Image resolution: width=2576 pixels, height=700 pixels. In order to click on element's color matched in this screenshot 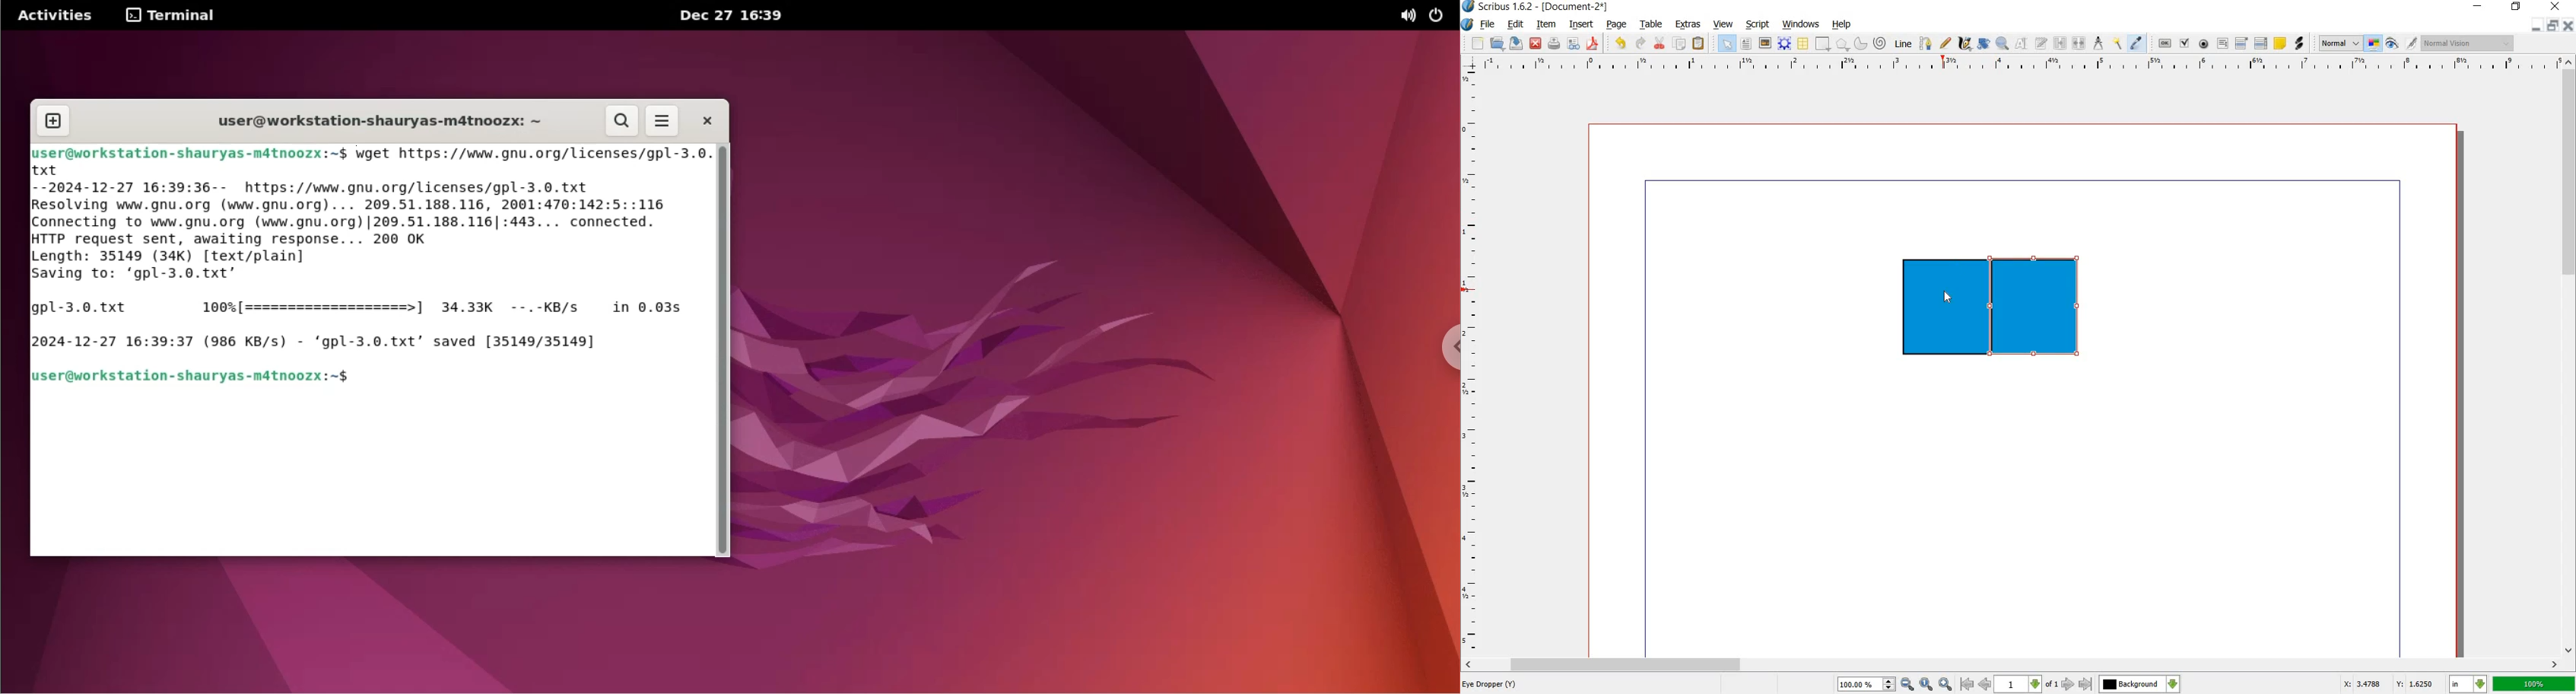, I will do `click(2008, 309)`.